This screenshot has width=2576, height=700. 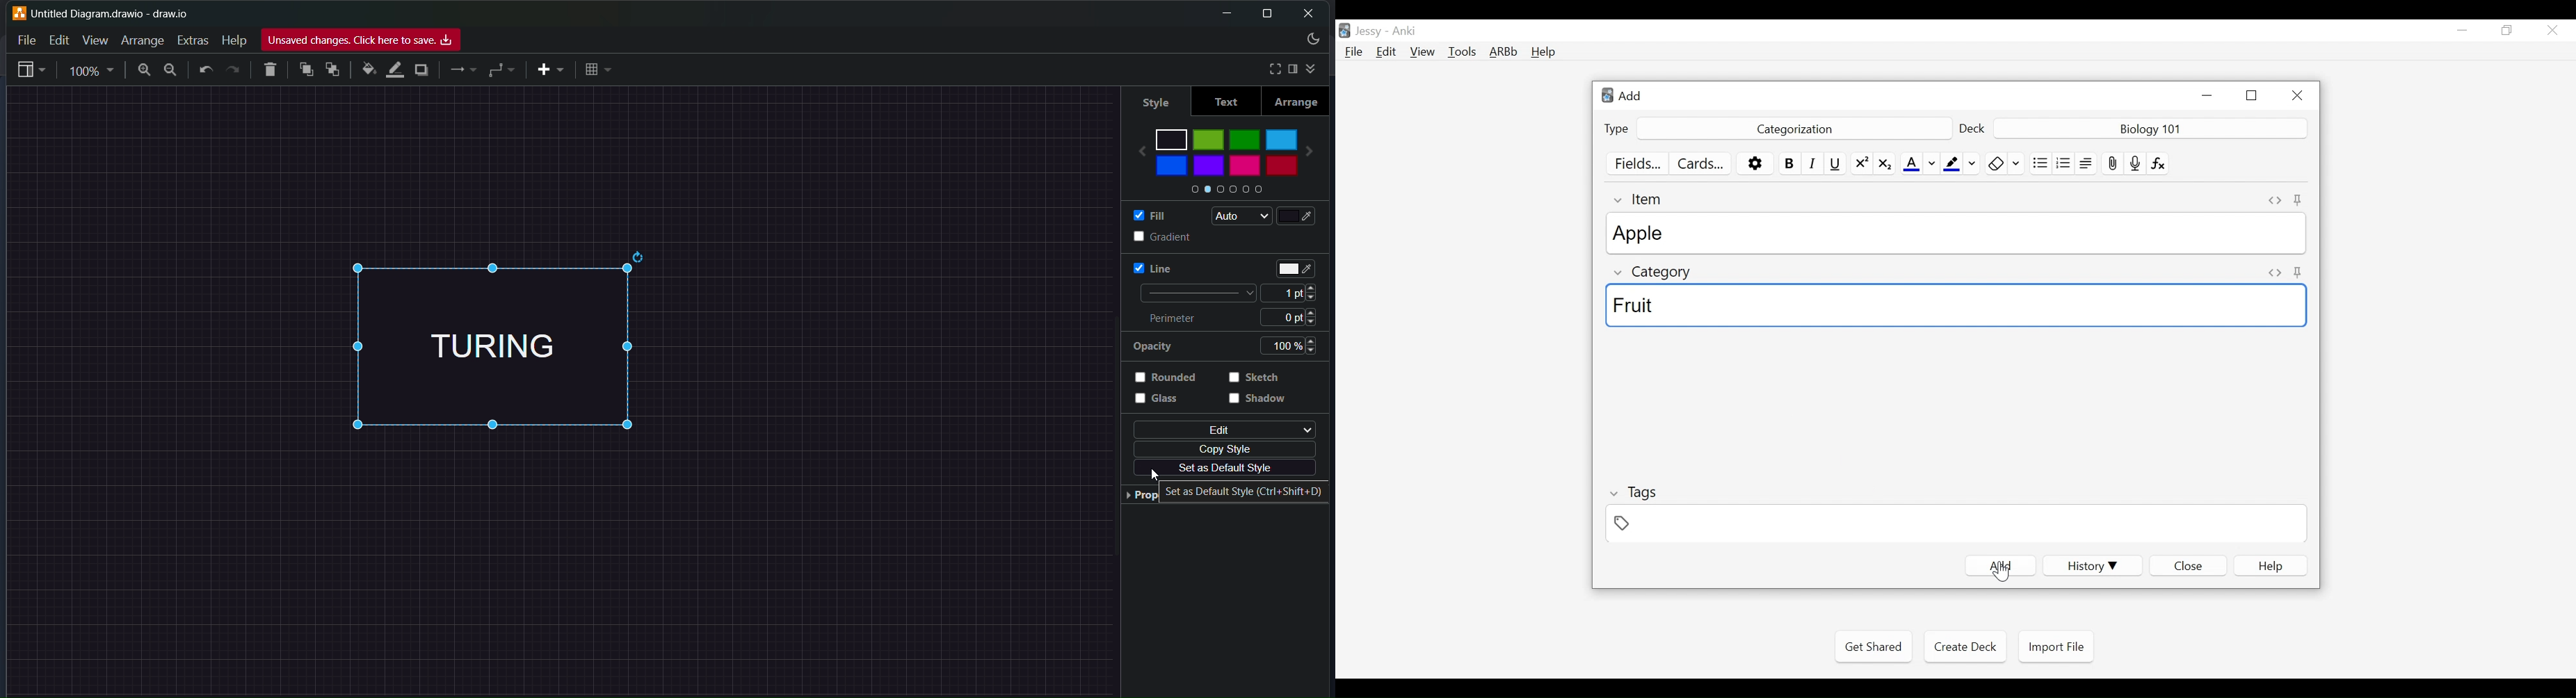 I want to click on Edit, so click(x=1385, y=53).